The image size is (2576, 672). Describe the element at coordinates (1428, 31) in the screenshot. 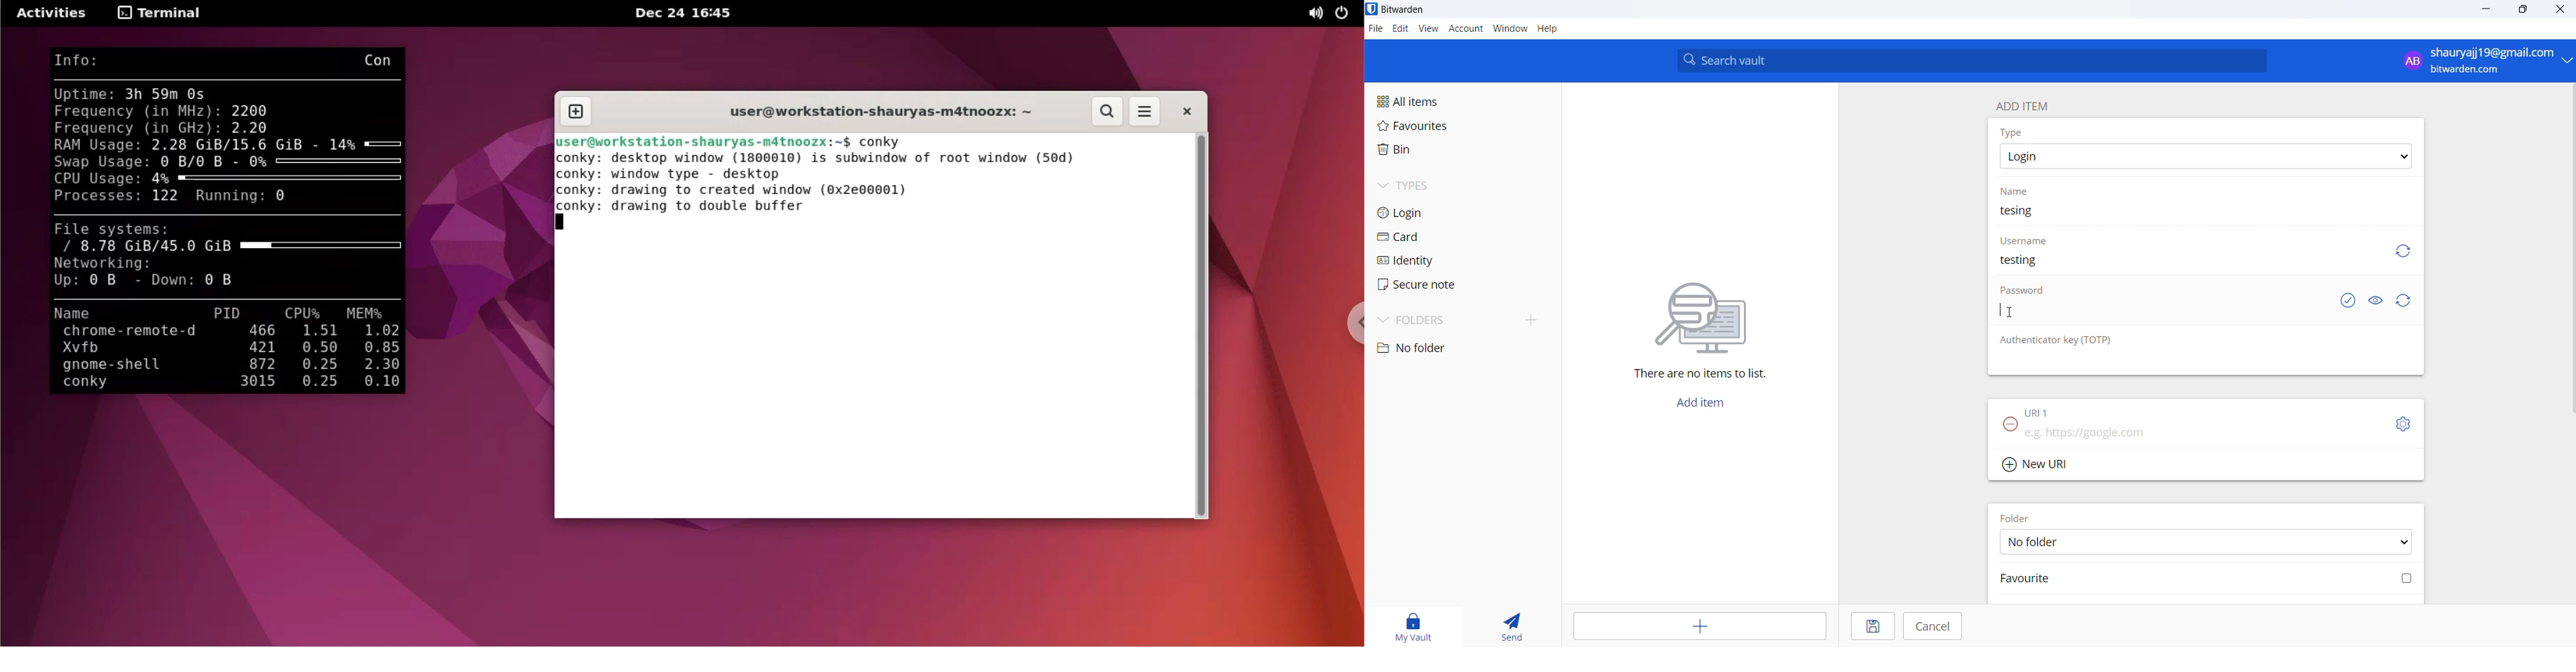

I see `view` at that location.